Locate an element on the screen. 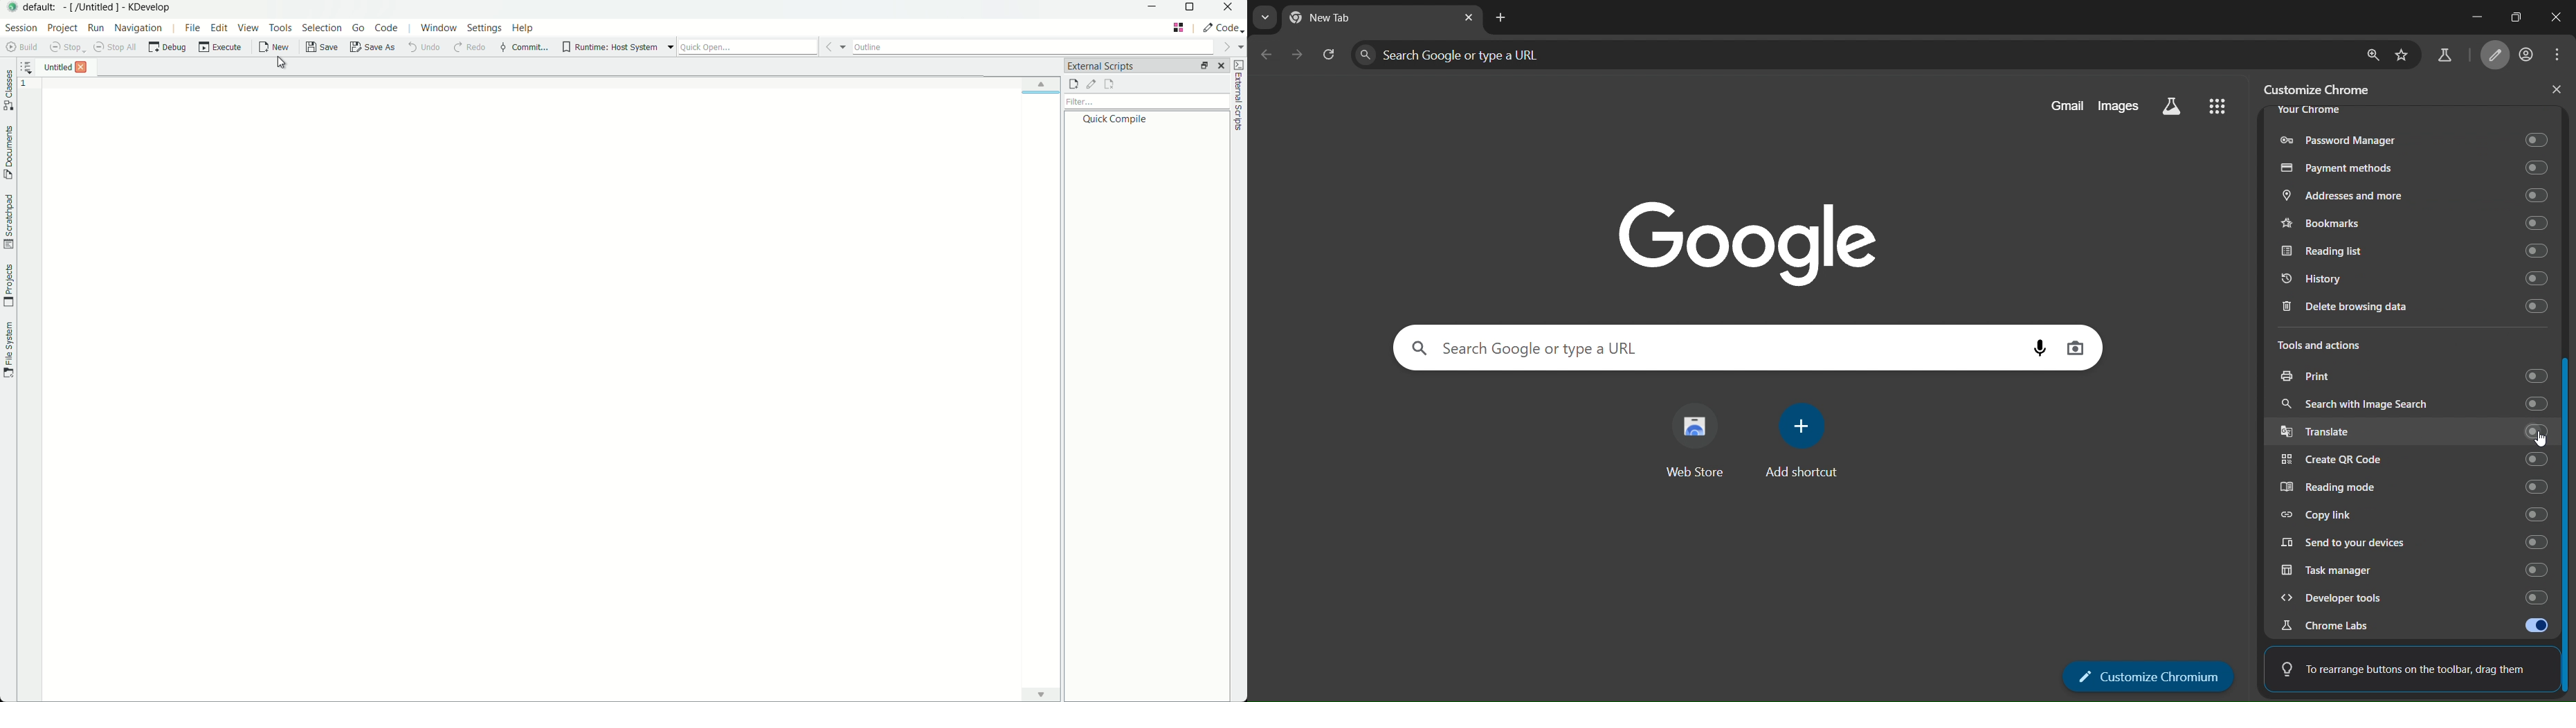  file menu is located at coordinates (192, 27).